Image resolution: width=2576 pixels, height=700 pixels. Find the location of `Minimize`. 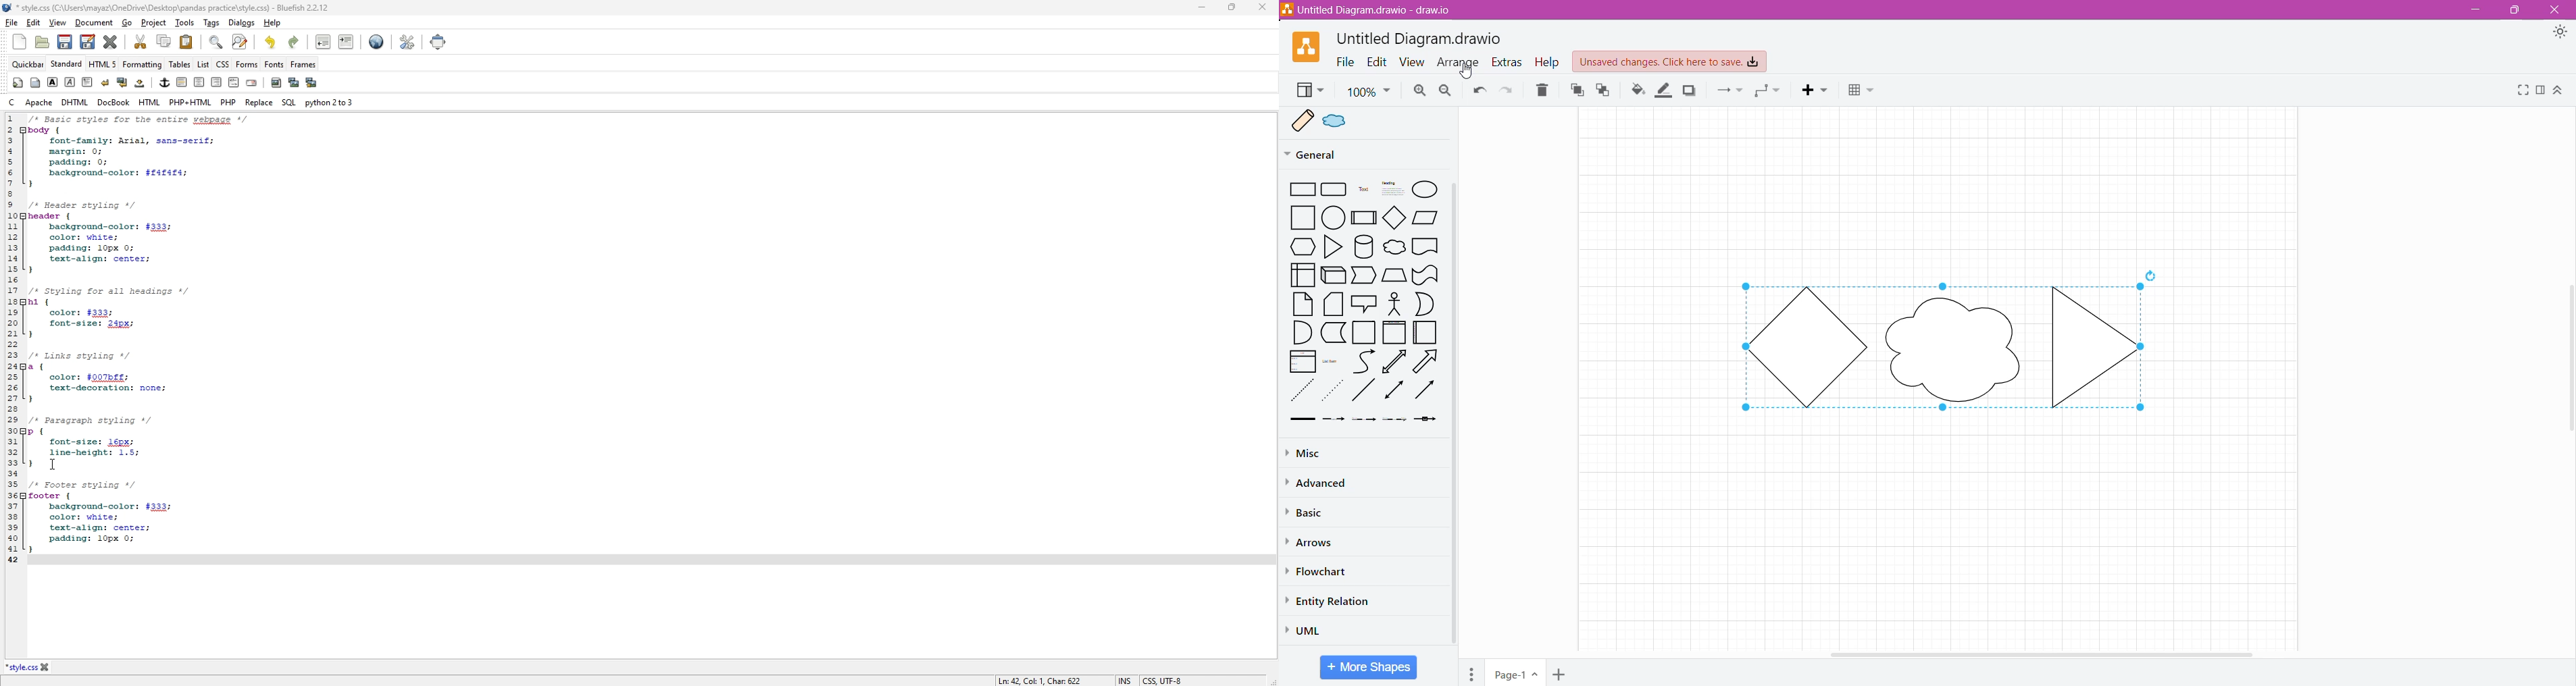

Minimize is located at coordinates (2475, 10).